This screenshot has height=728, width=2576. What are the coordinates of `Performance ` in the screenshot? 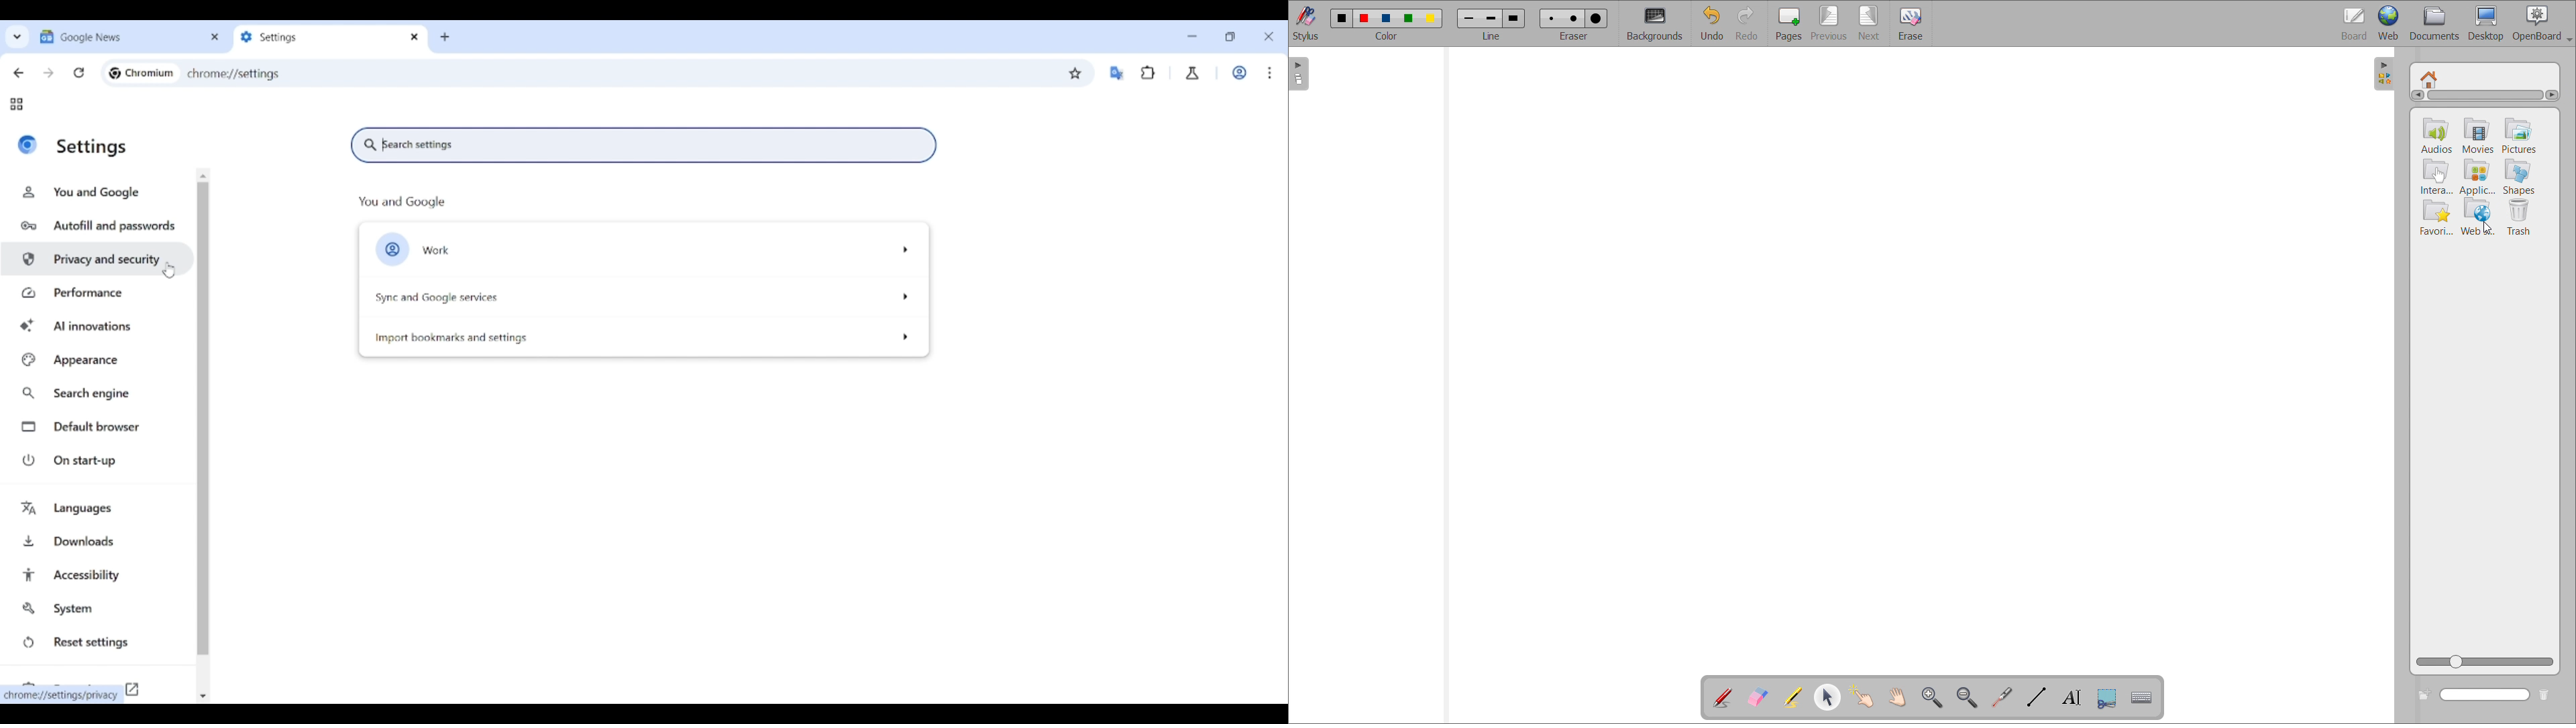 It's located at (97, 292).